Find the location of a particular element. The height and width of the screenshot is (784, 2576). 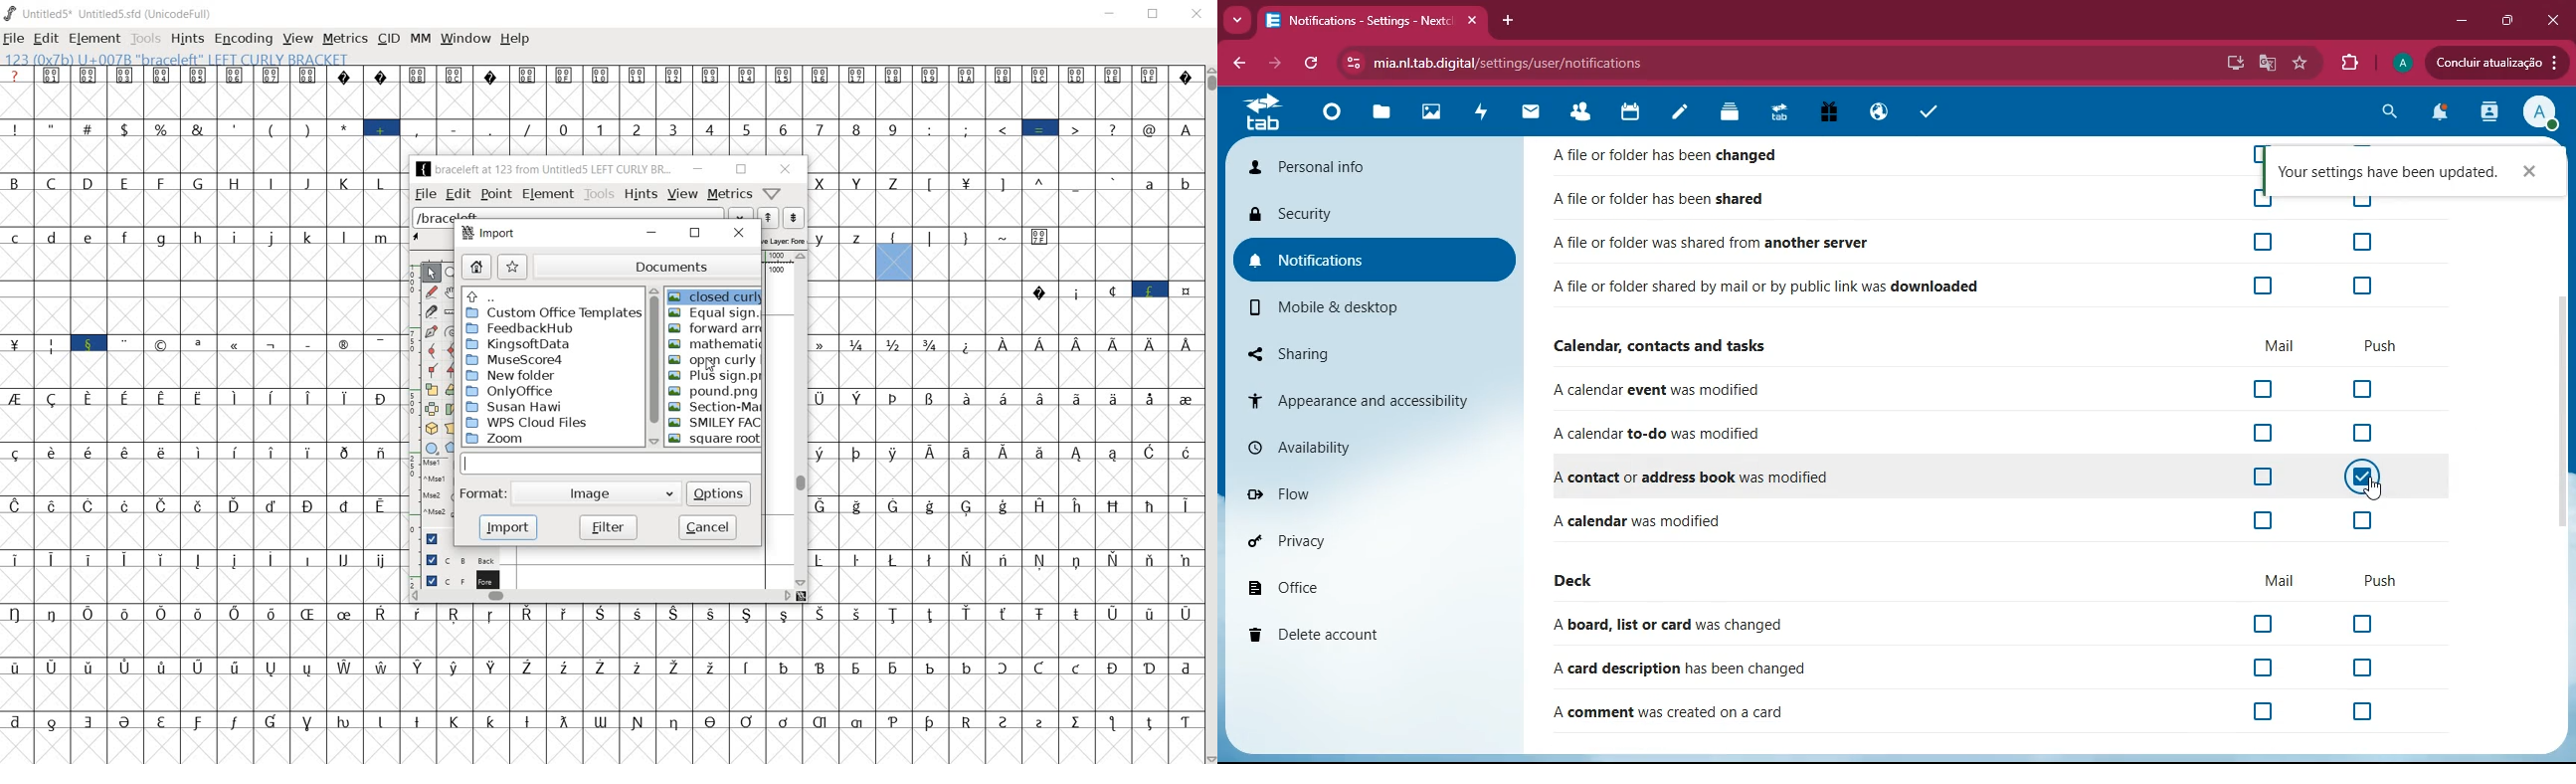

google translate is located at coordinates (2265, 65).